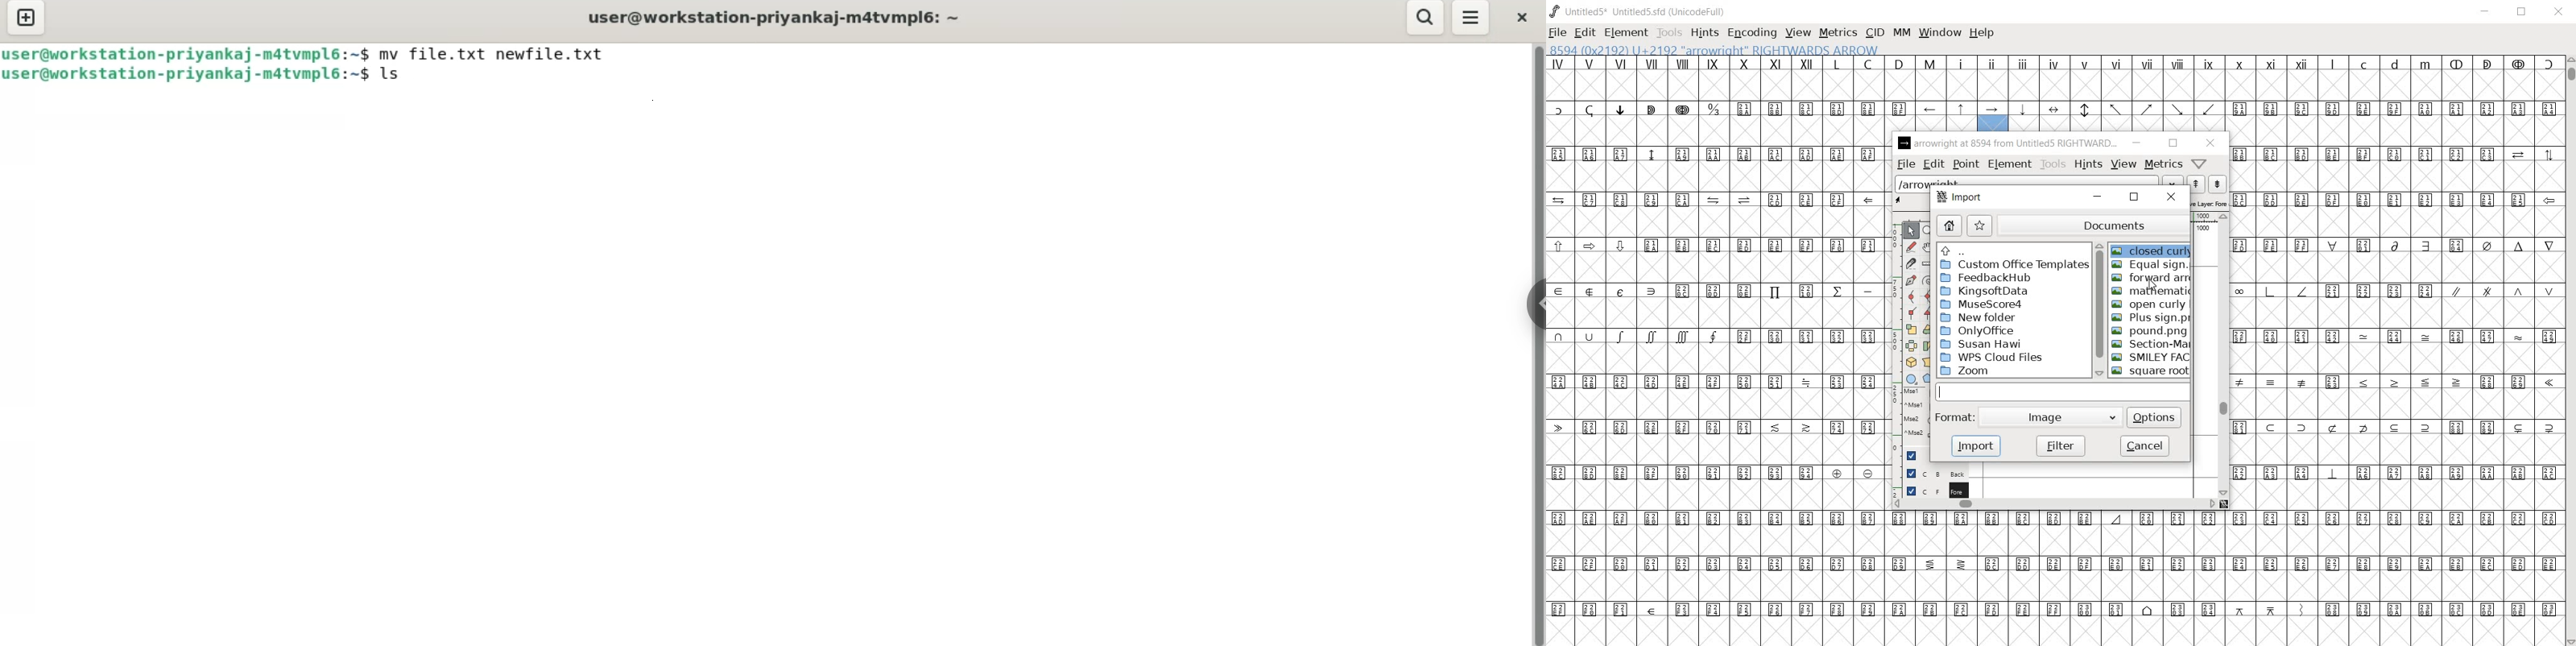  What do you see at coordinates (1640, 11) in the screenshot?
I see `Untitled5* Untitled5.sfd (UnicodeFull)` at bounding box center [1640, 11].